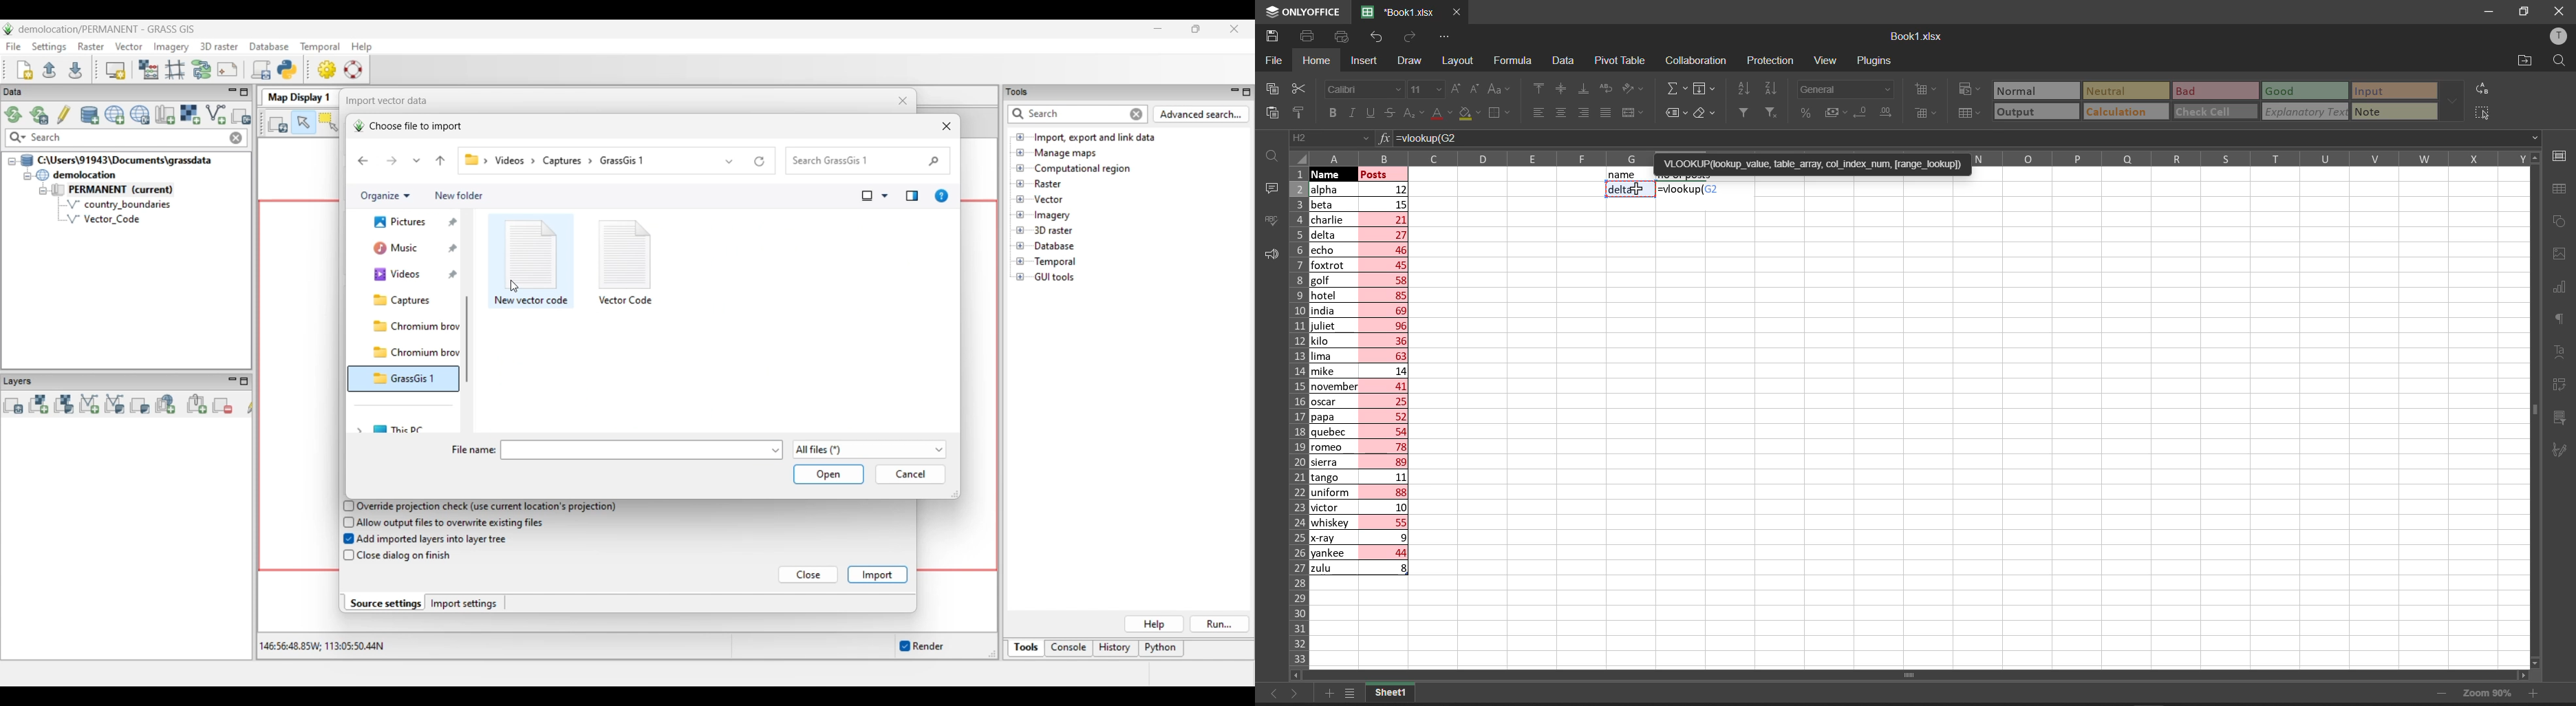 Image resolution: width=2576 pixels, height=728 pixels. I want to click on customize quick access tool bar, so click(1445, 35).